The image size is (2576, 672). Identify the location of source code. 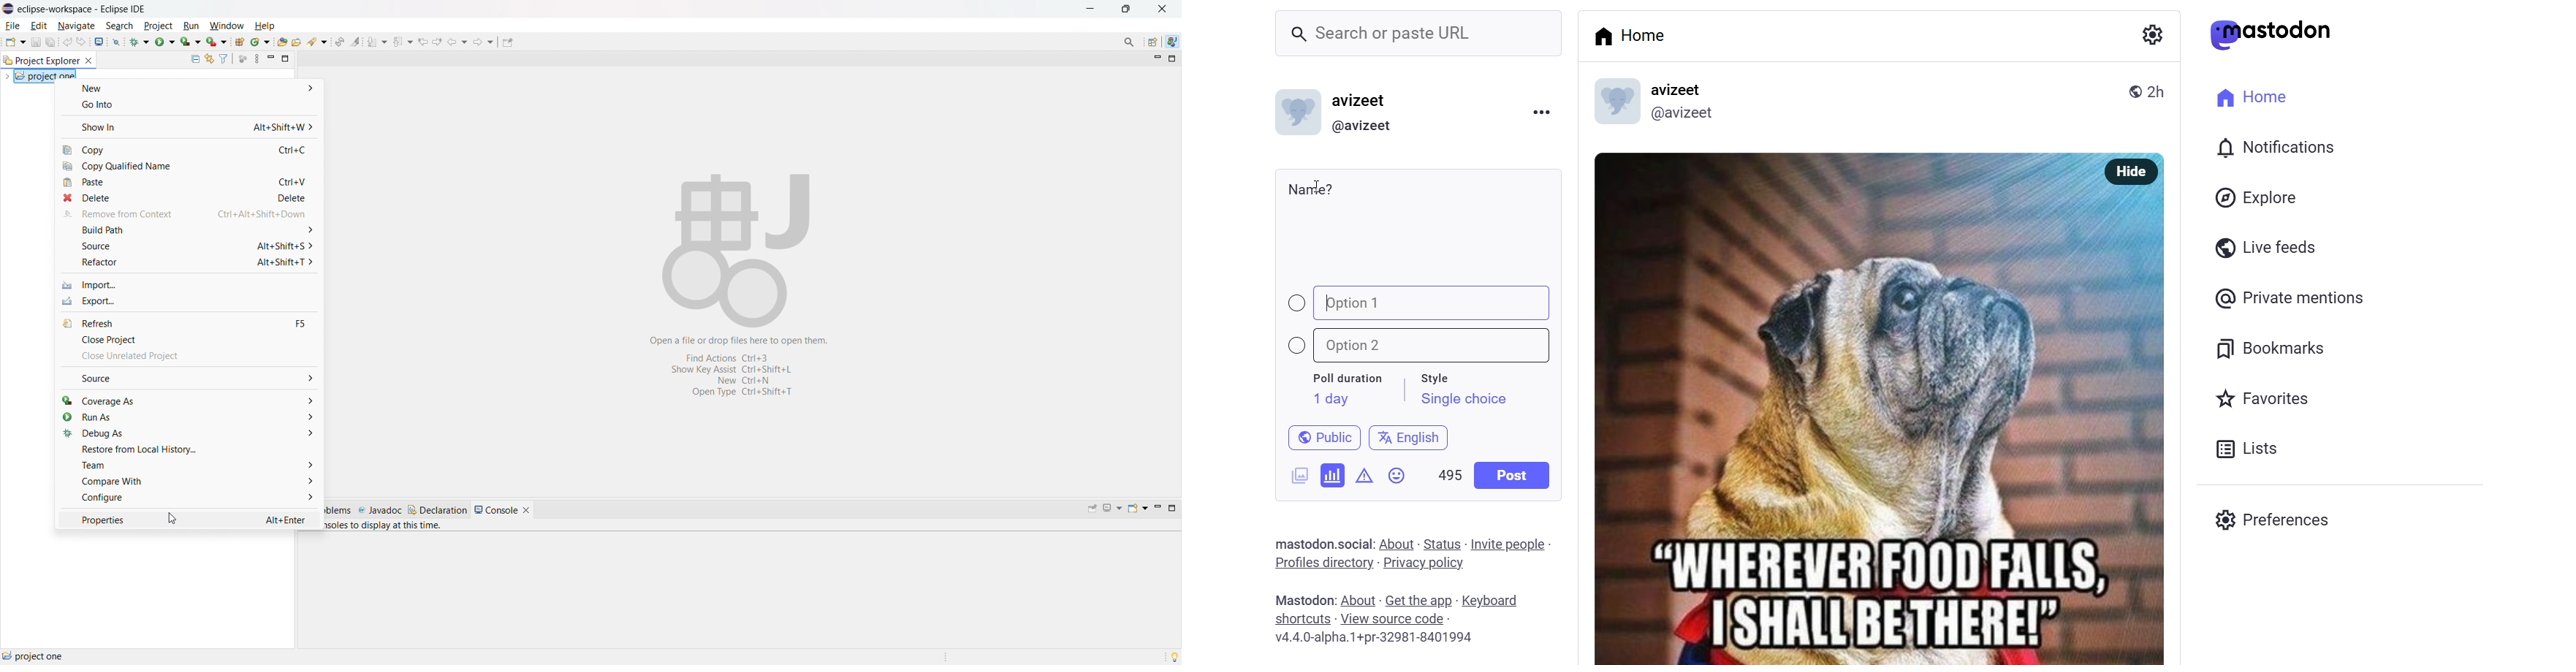
(1394, 619).